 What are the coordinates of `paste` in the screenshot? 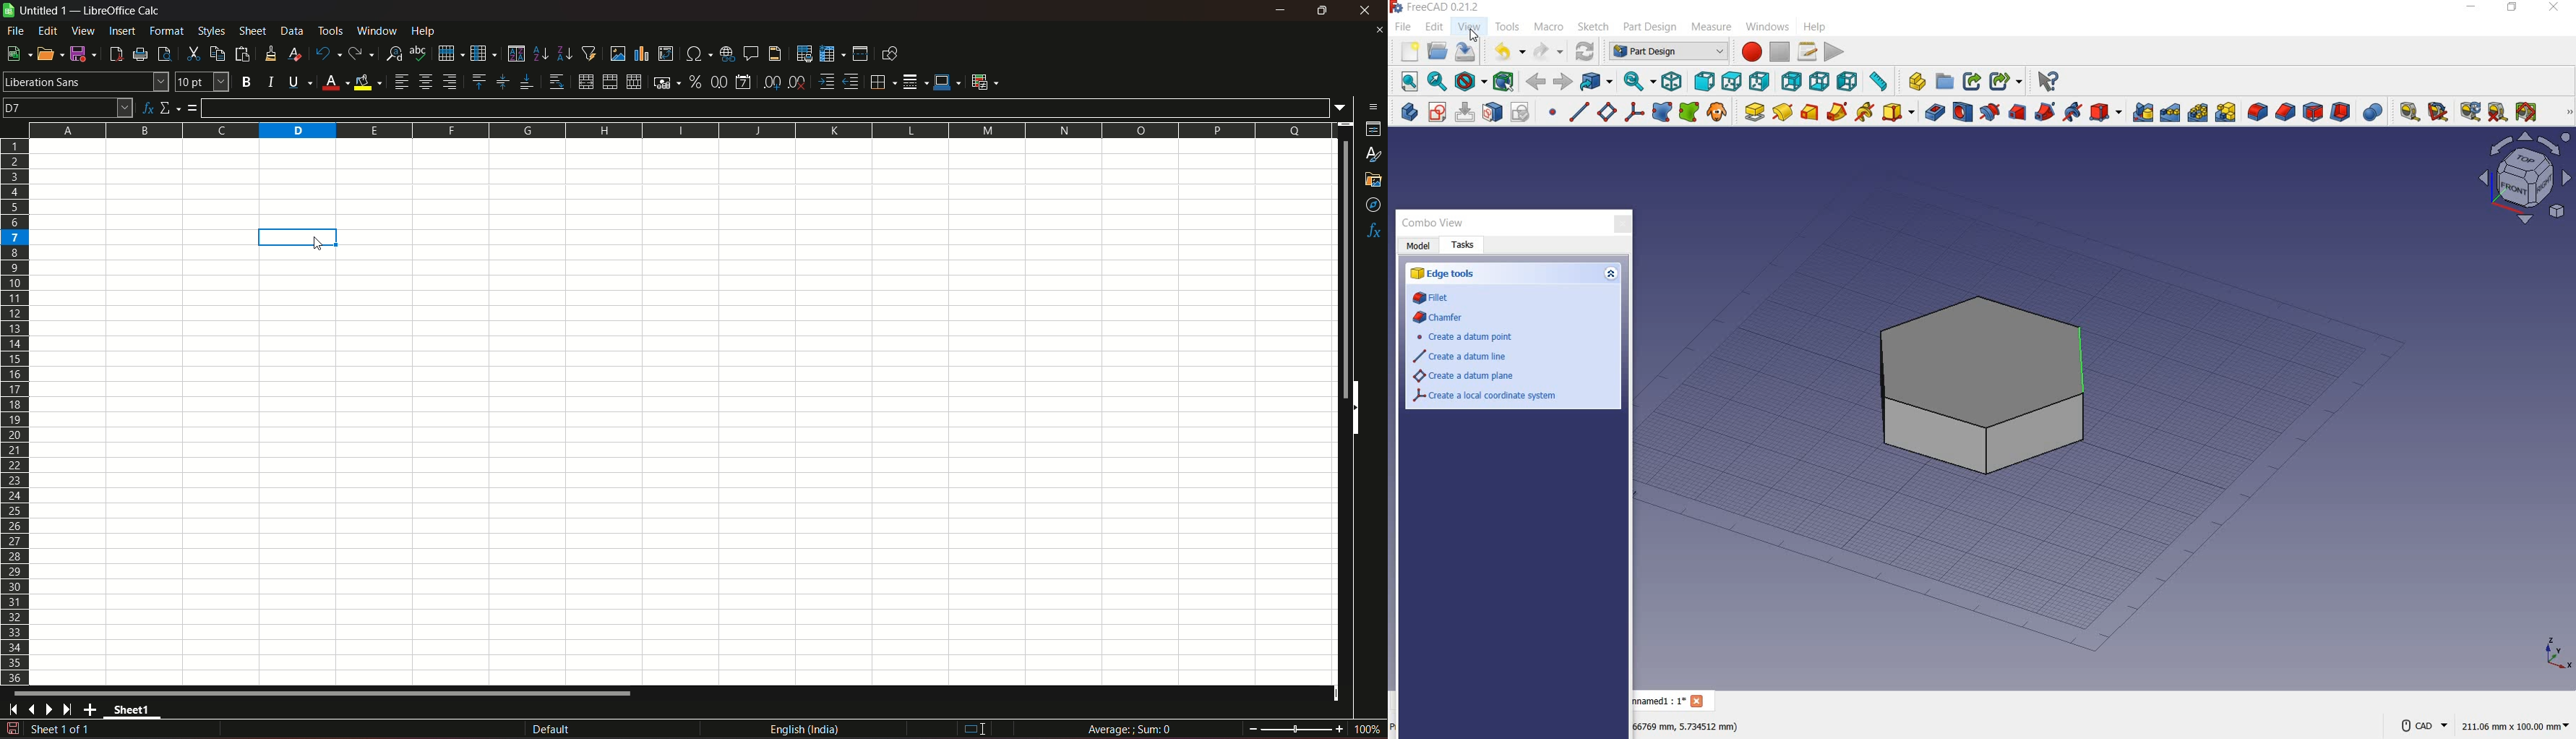 It's located at (244, 54).